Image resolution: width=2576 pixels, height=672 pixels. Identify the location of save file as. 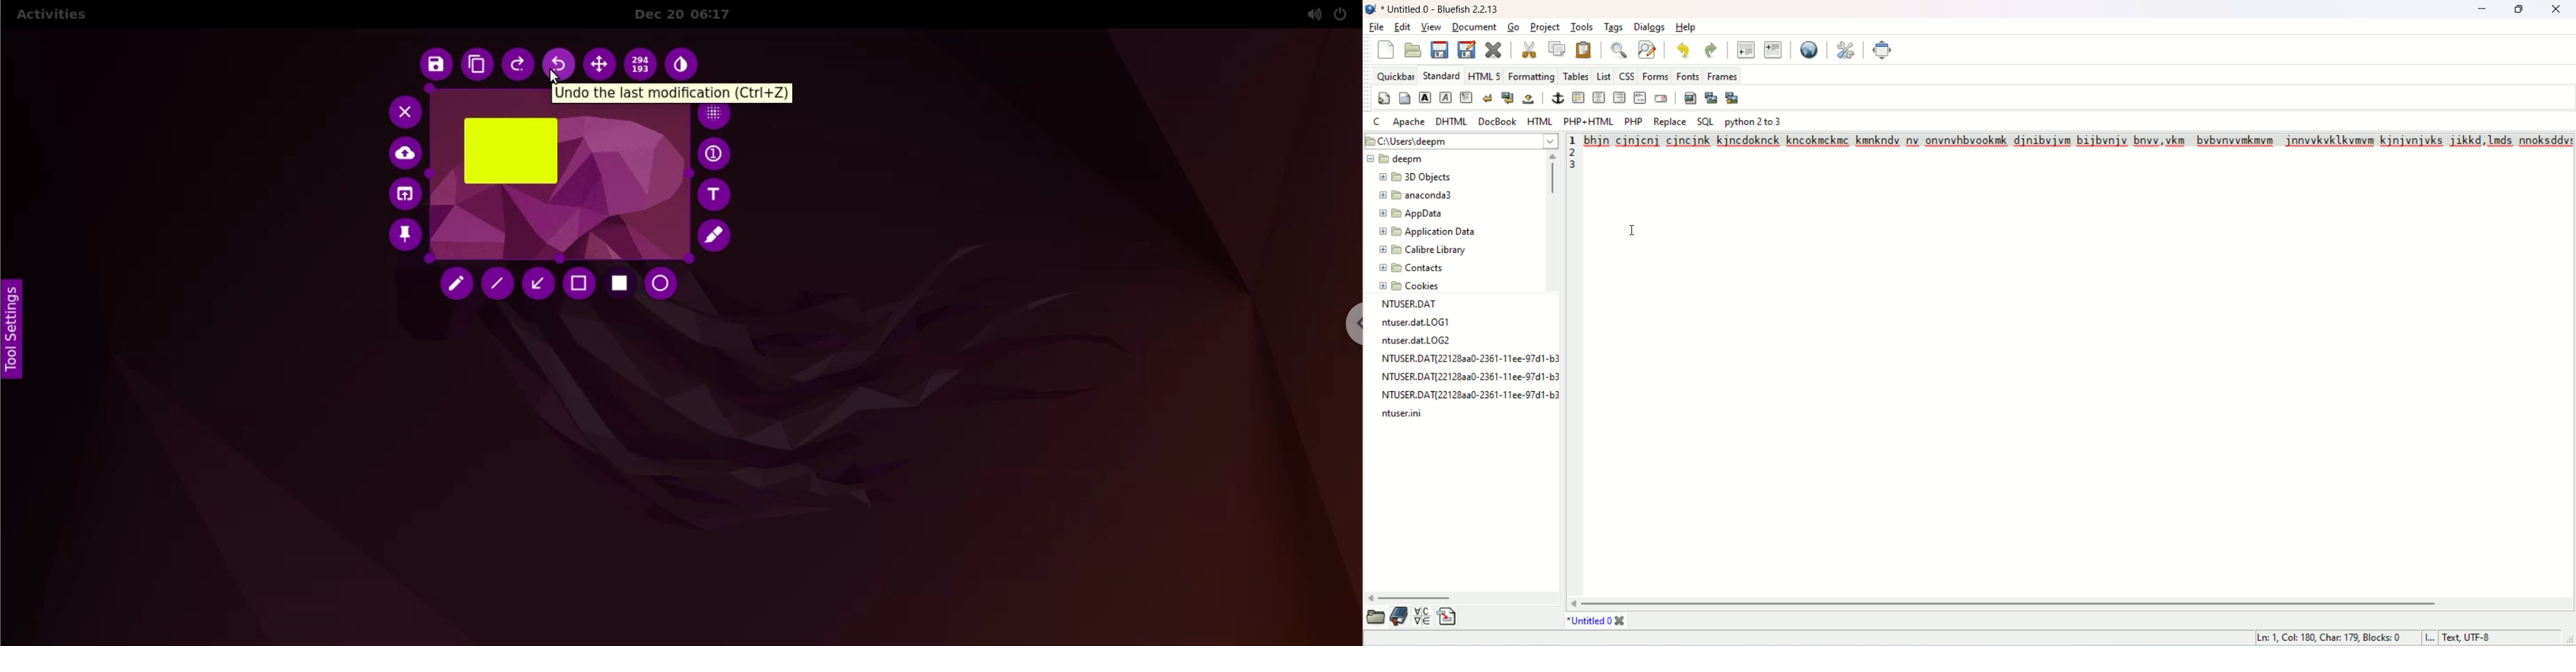
(1467, 51).